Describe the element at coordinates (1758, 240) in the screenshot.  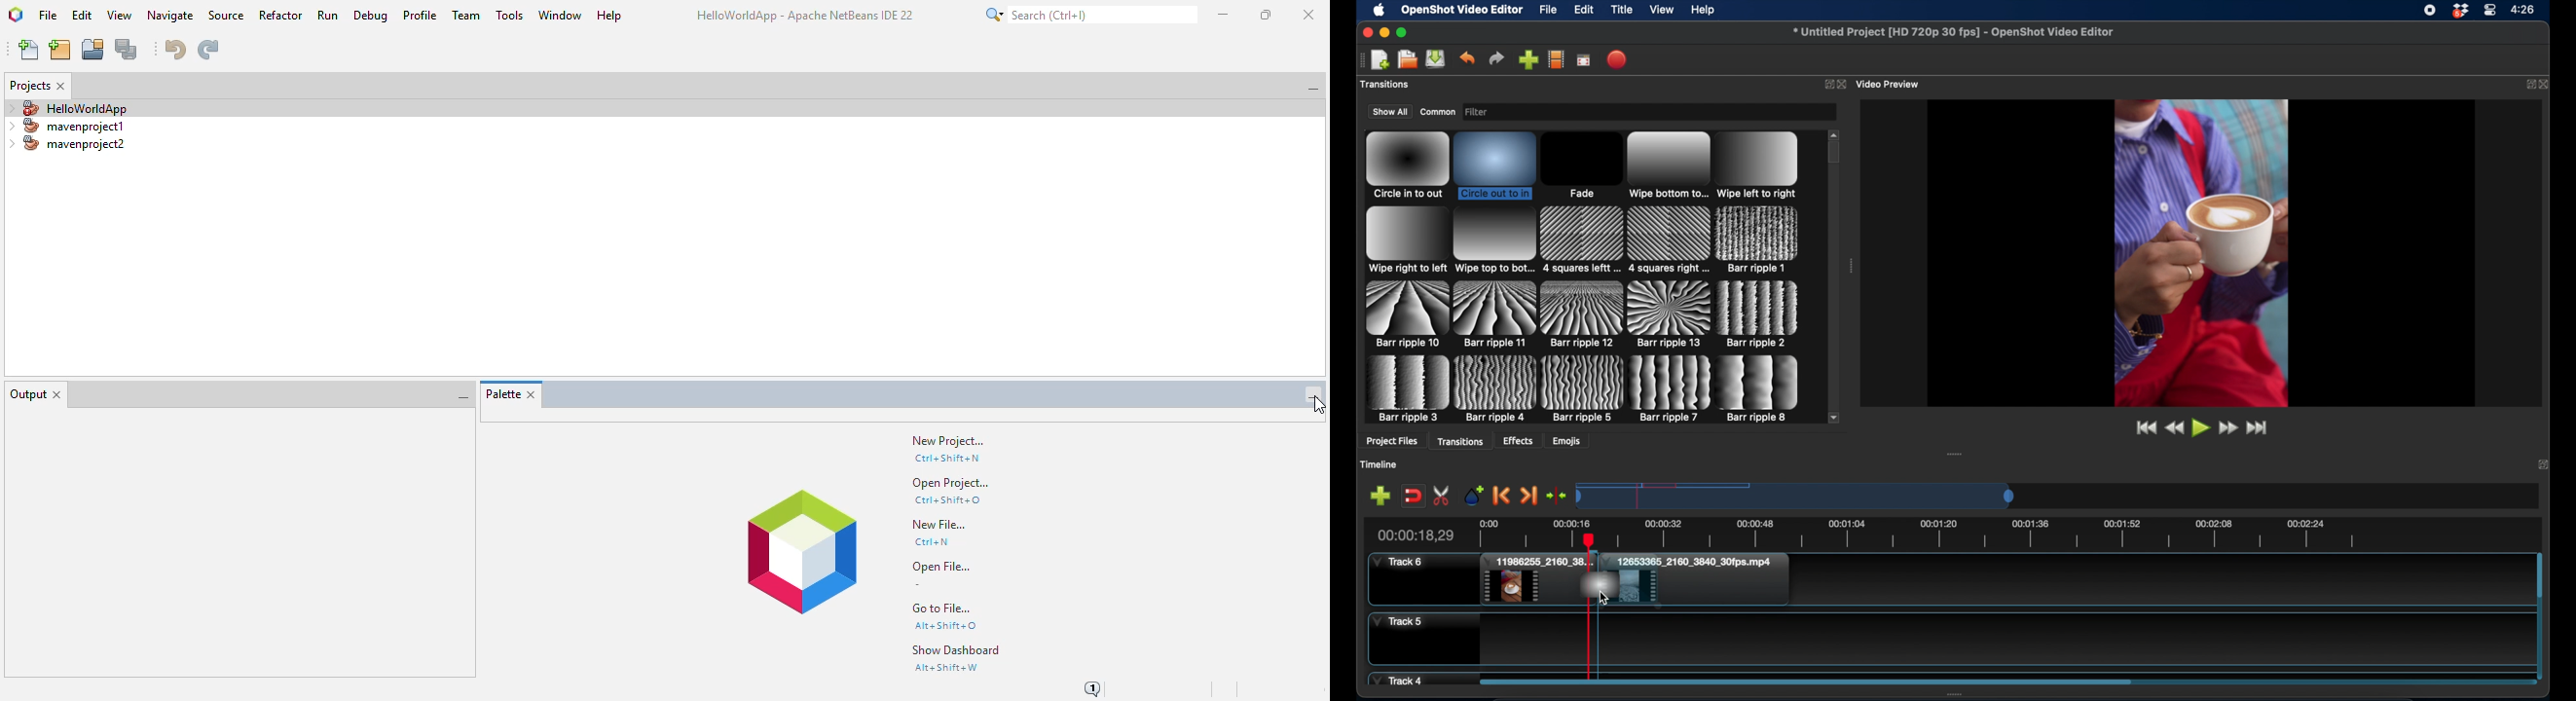
I see `transition` at that location.